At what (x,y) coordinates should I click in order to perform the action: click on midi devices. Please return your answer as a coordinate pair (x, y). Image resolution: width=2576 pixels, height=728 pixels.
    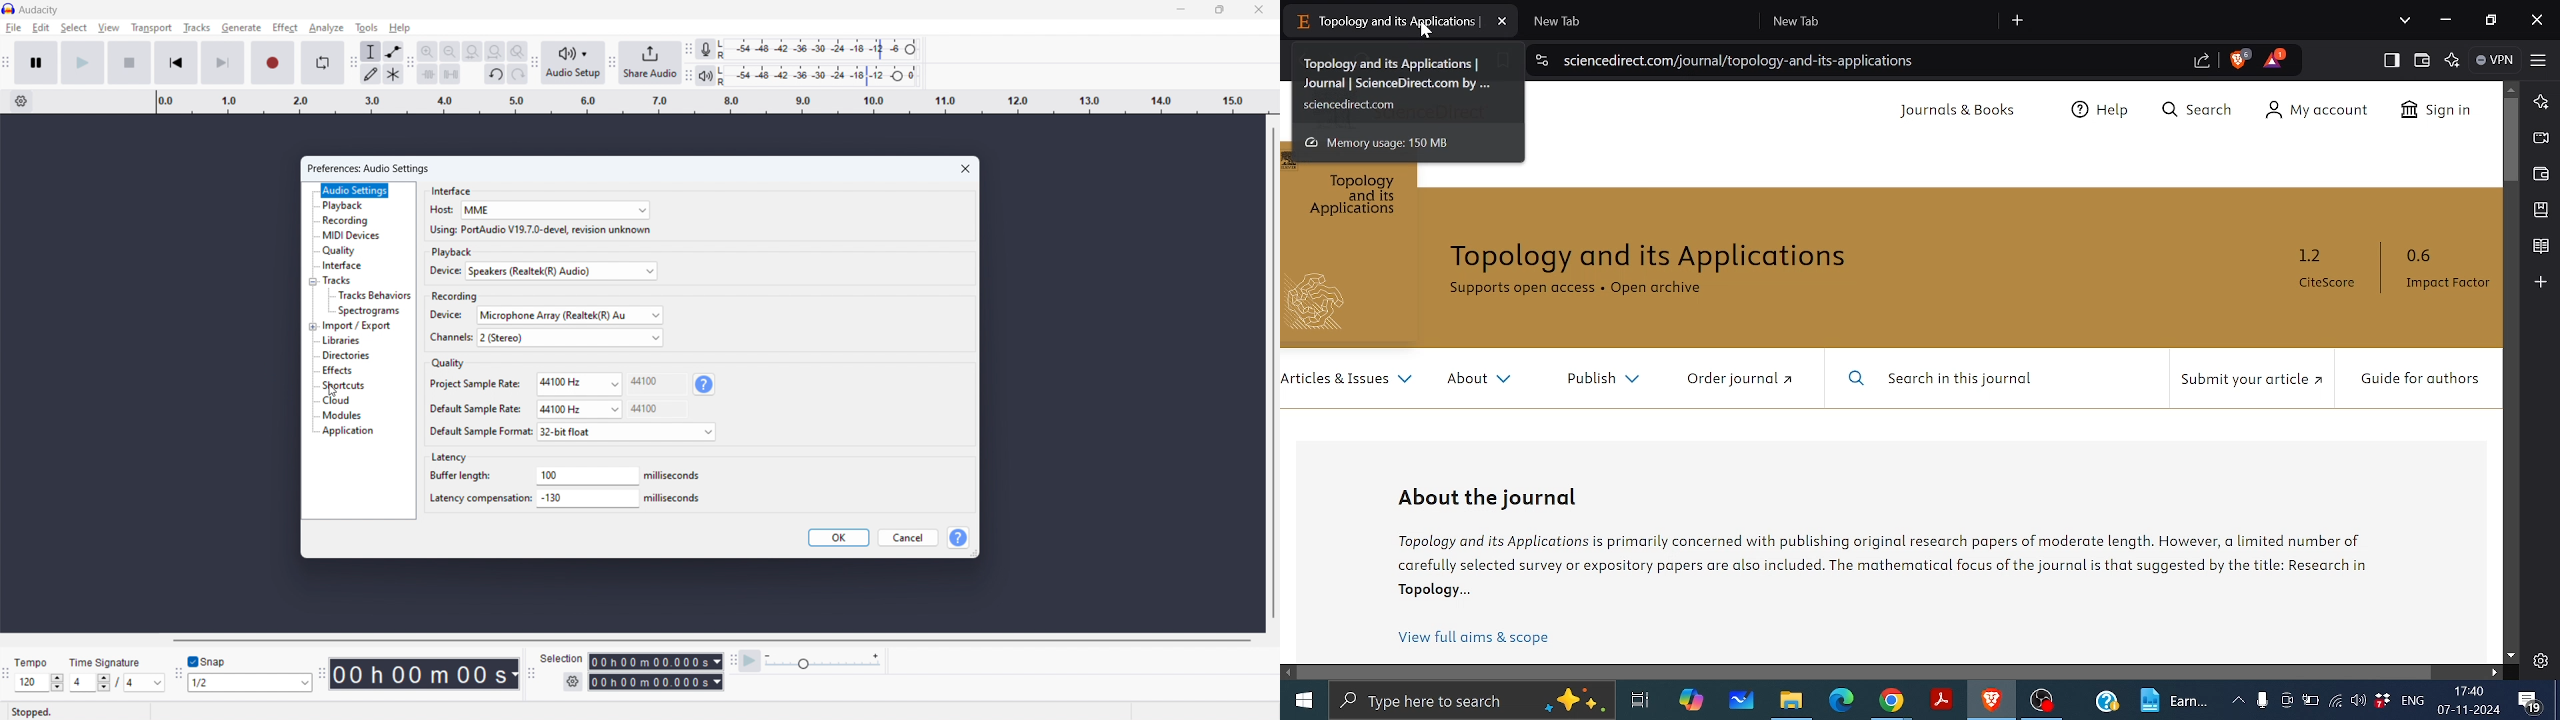
    Looking at the image, I should click on (351, 235).